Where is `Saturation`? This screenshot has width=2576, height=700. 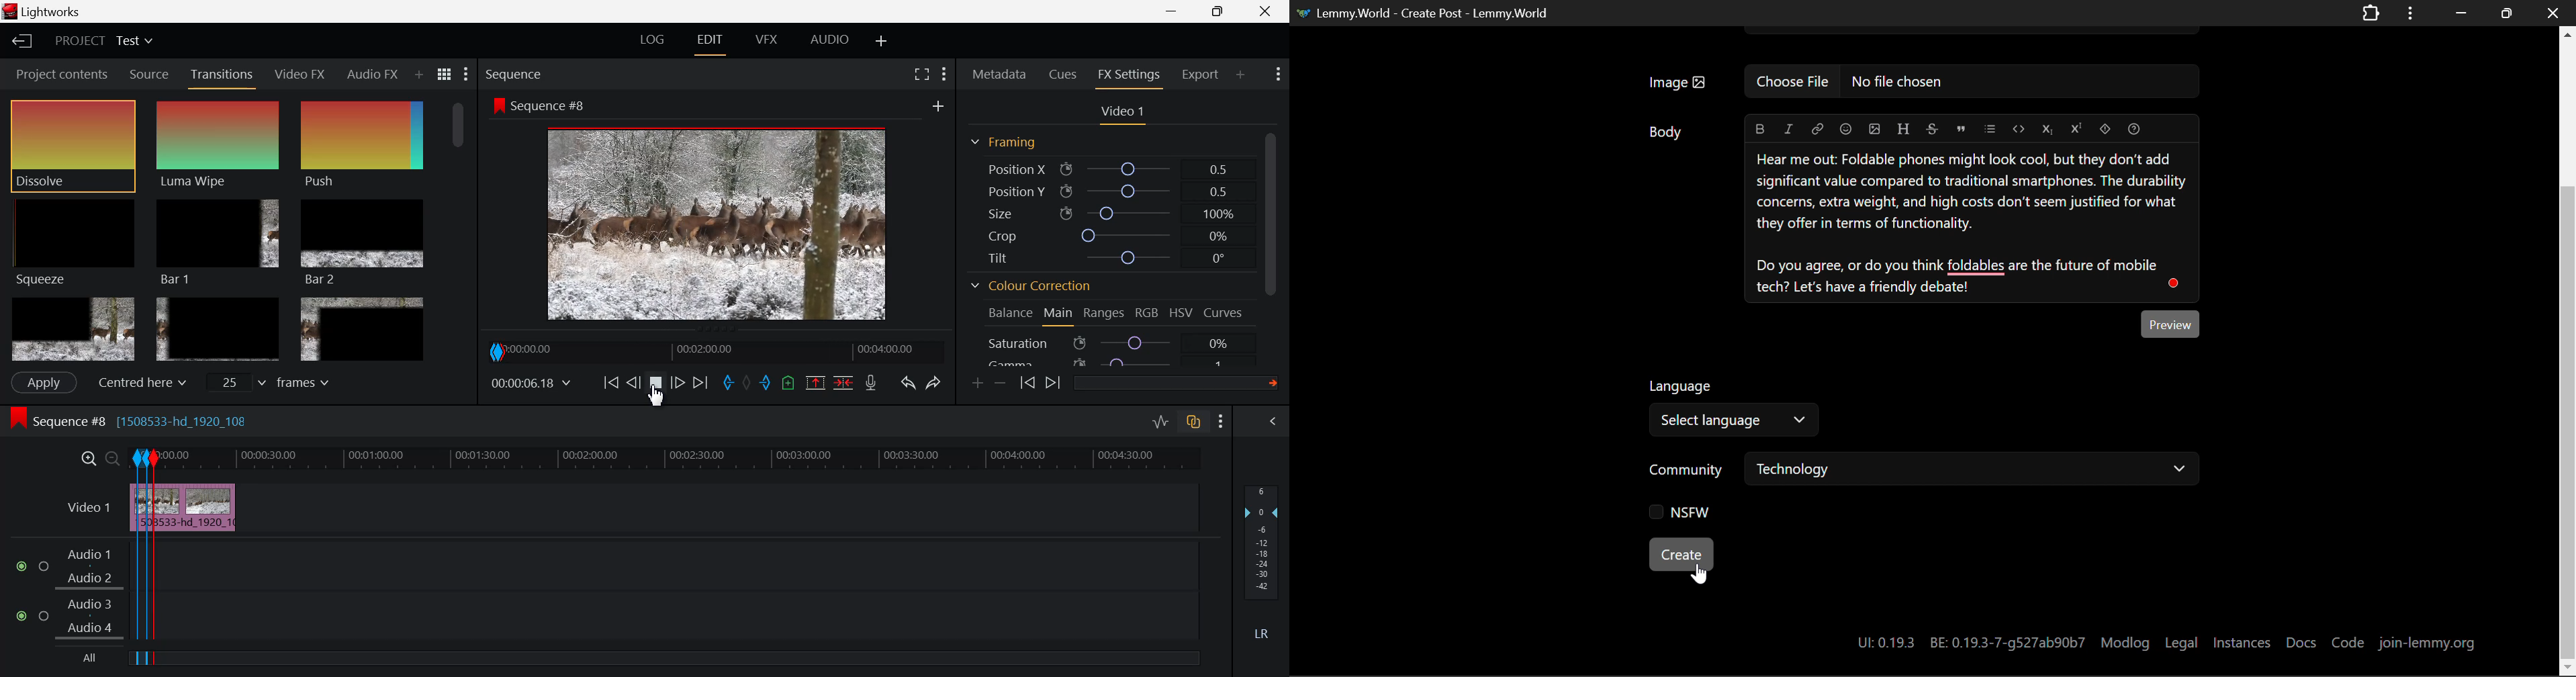
Saturation is located at coordinates (1111, 343).